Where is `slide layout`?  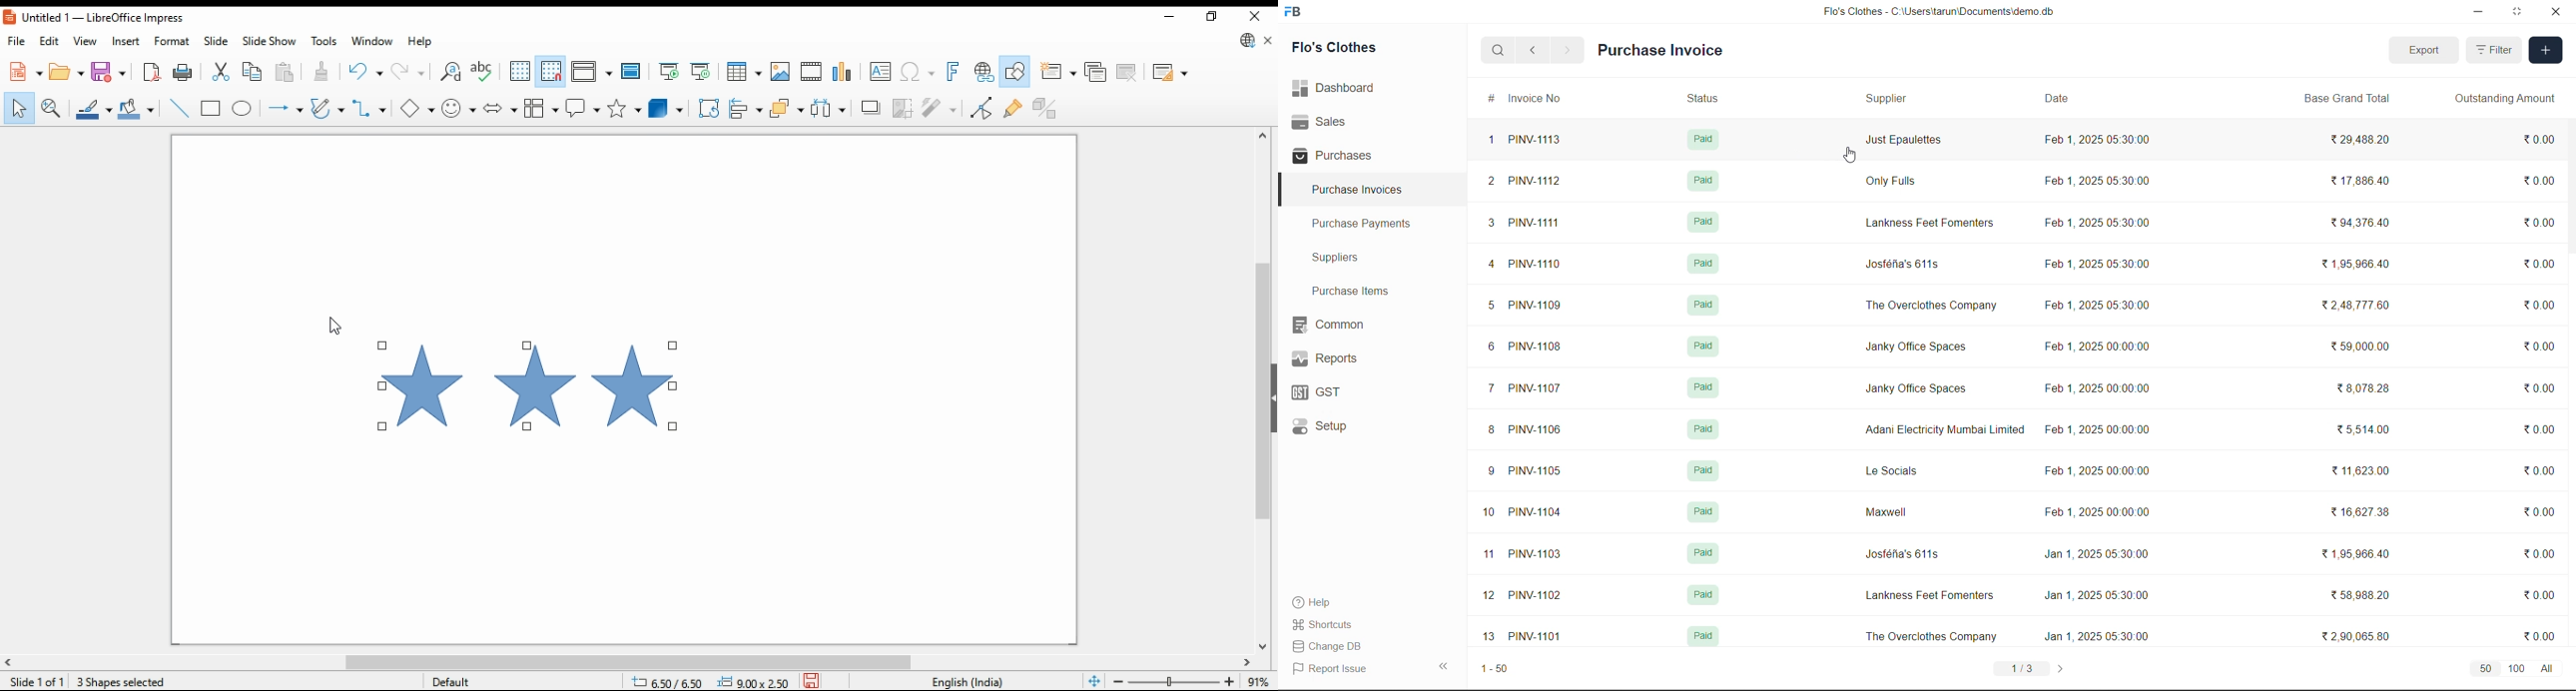
slide layout is located at coordinates (1171, 73).